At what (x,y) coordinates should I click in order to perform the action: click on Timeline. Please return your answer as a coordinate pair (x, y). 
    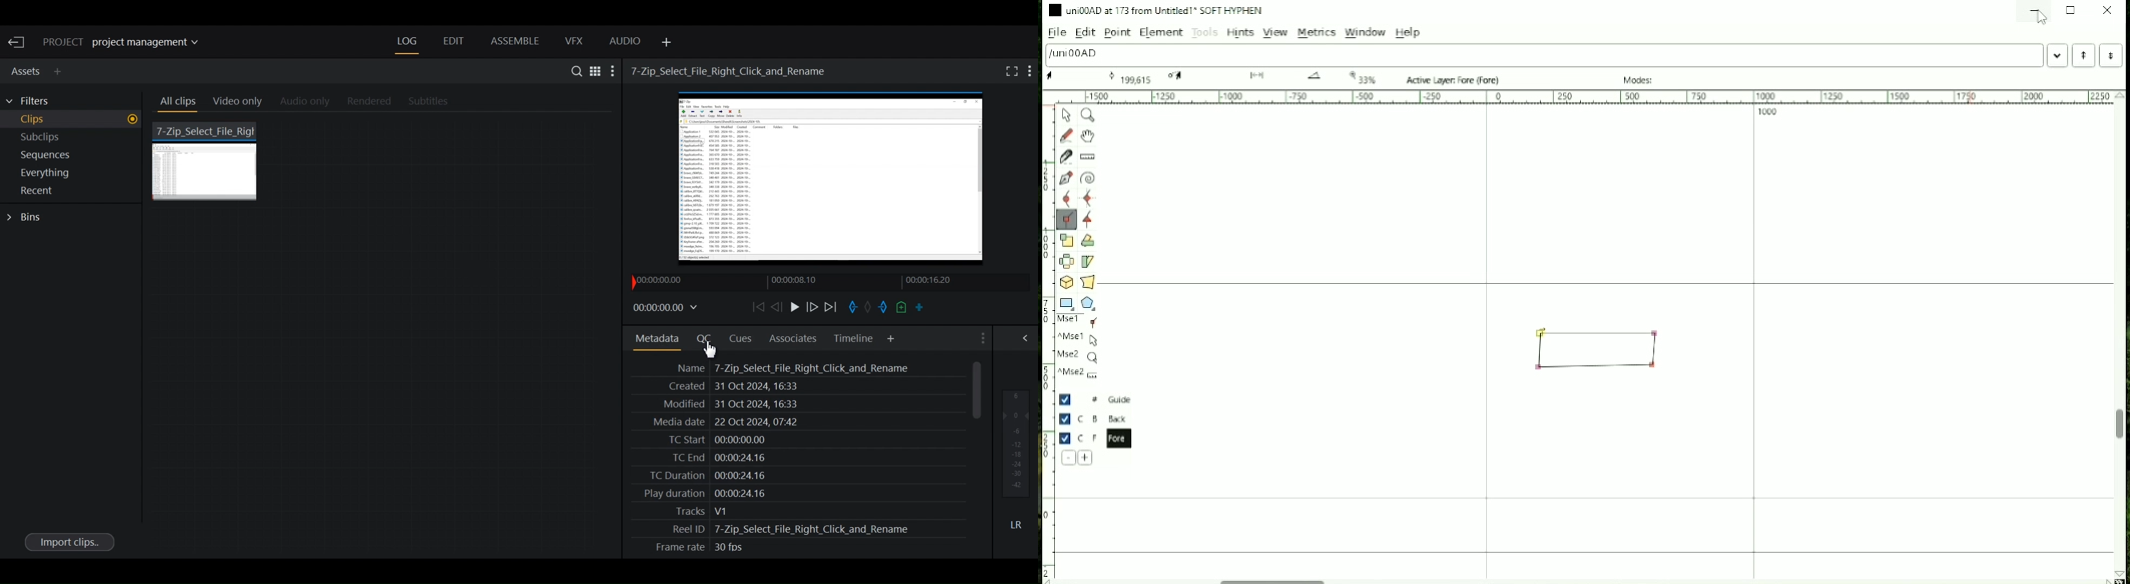
    Looking at the image, I should click on (854, 339).